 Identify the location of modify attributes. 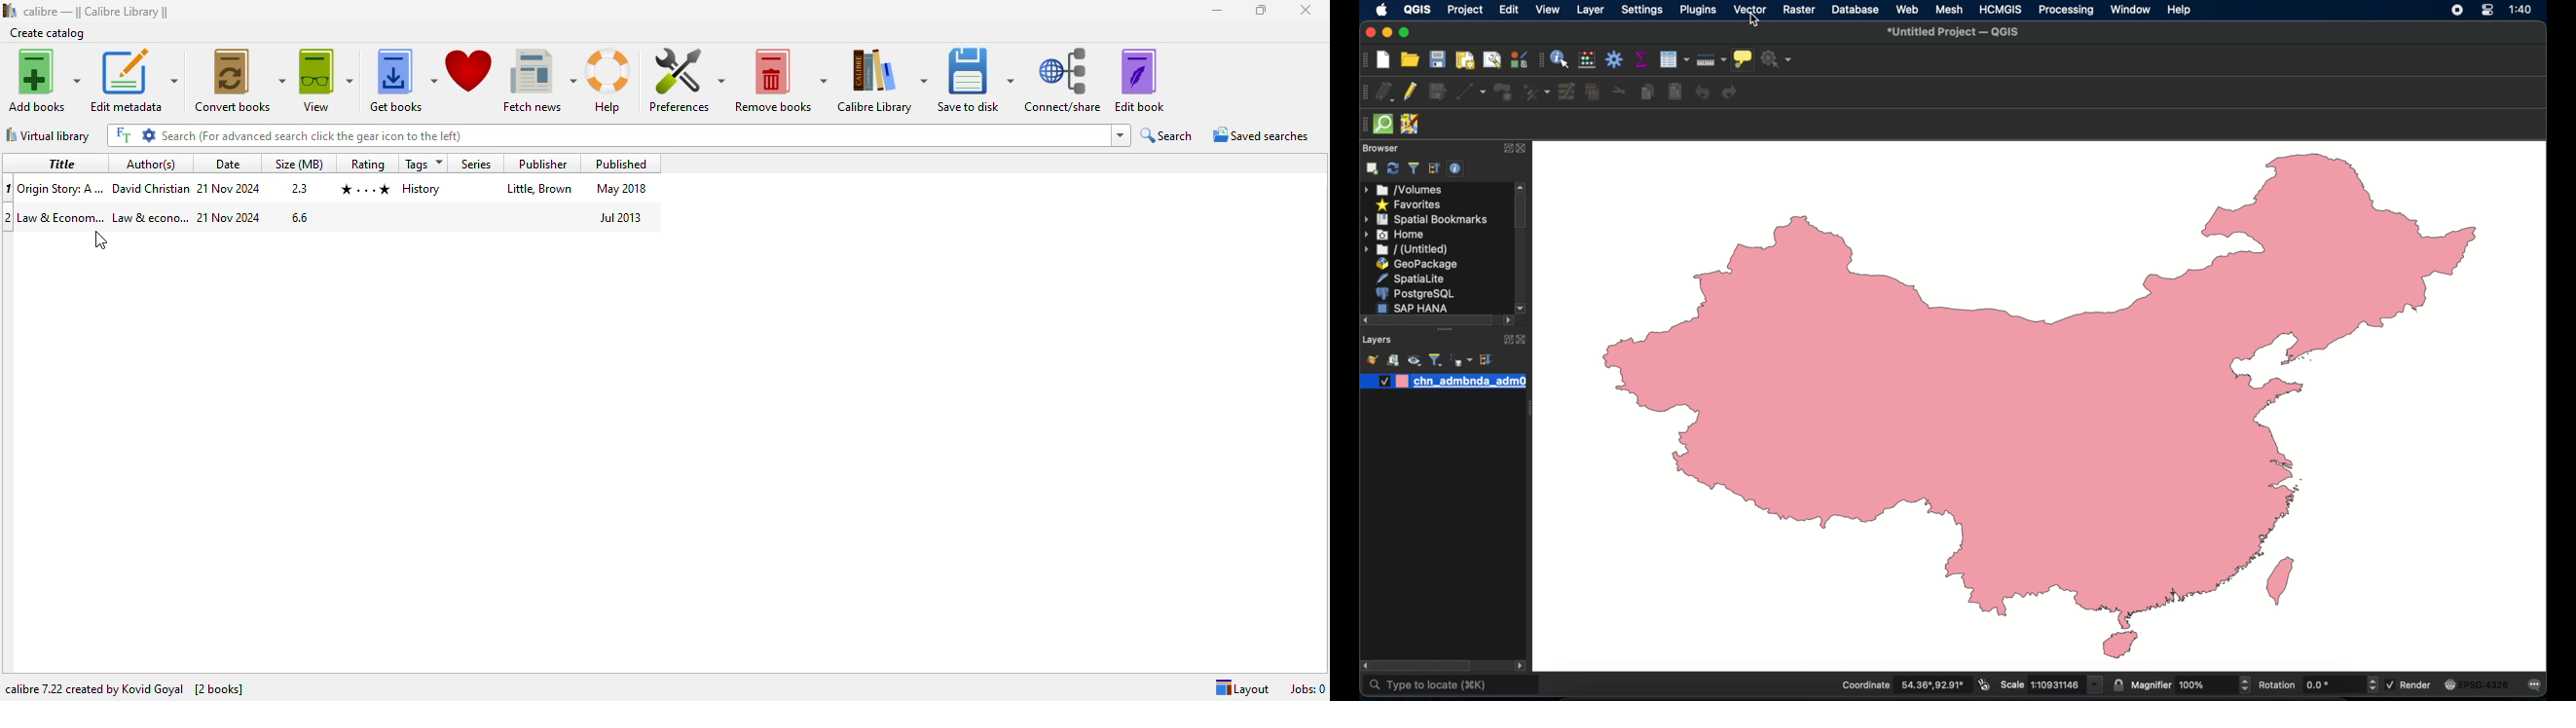
(1673, 59).